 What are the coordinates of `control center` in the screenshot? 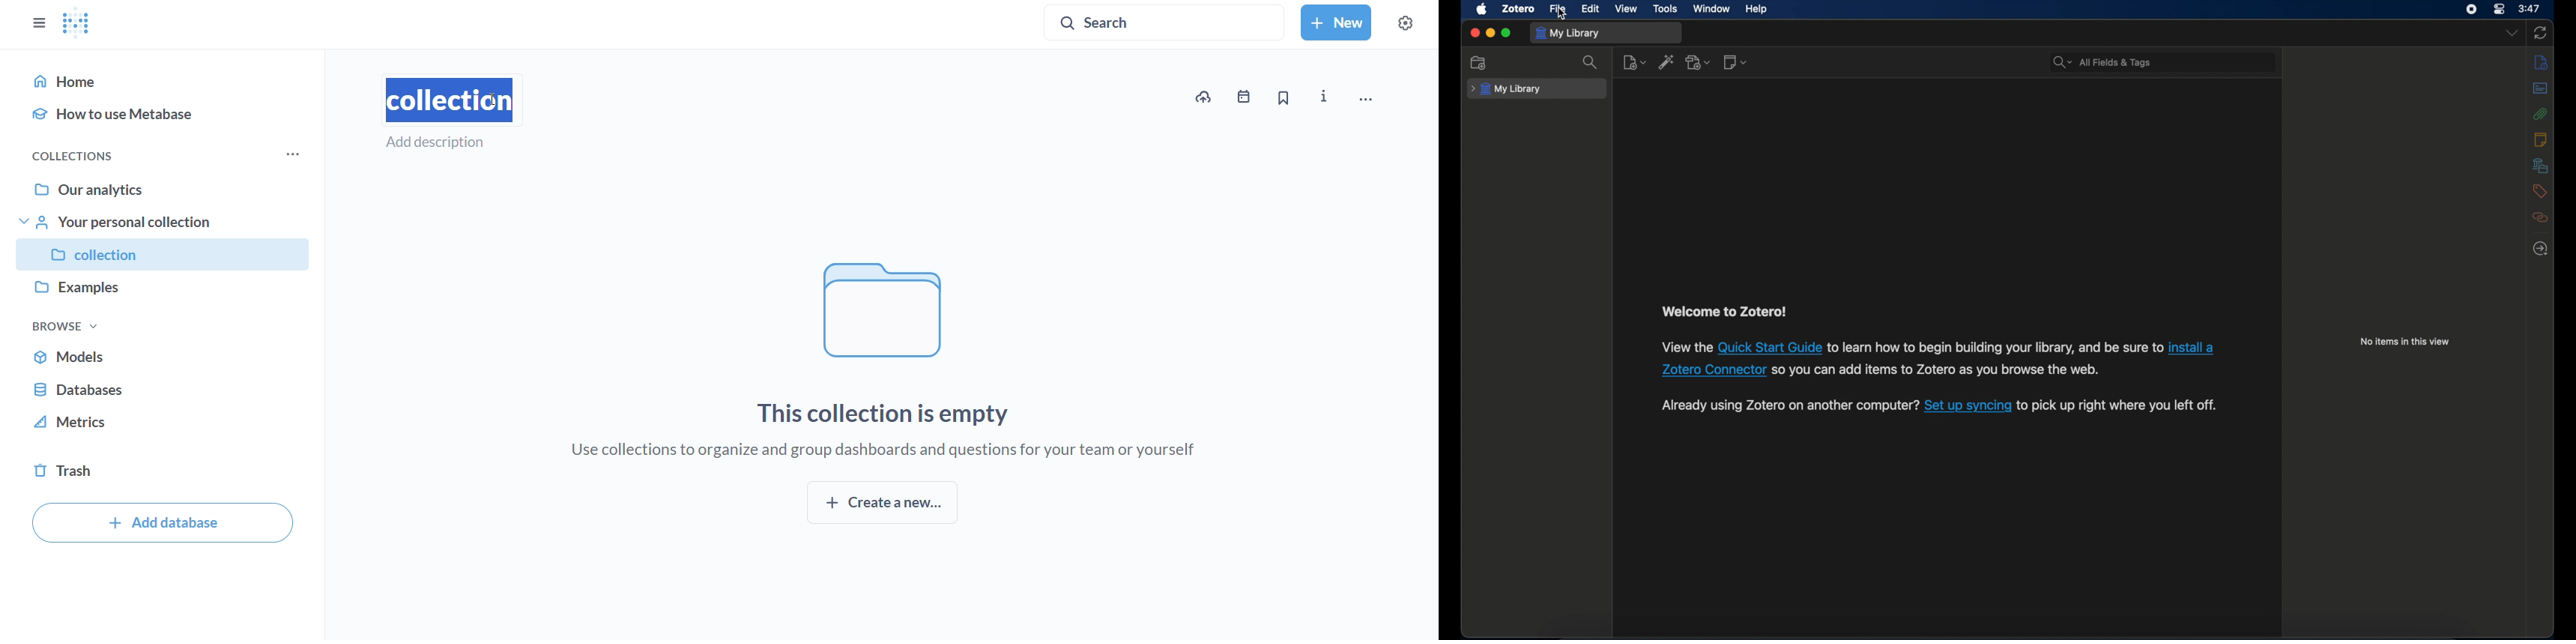 It's located at (2500, 9).